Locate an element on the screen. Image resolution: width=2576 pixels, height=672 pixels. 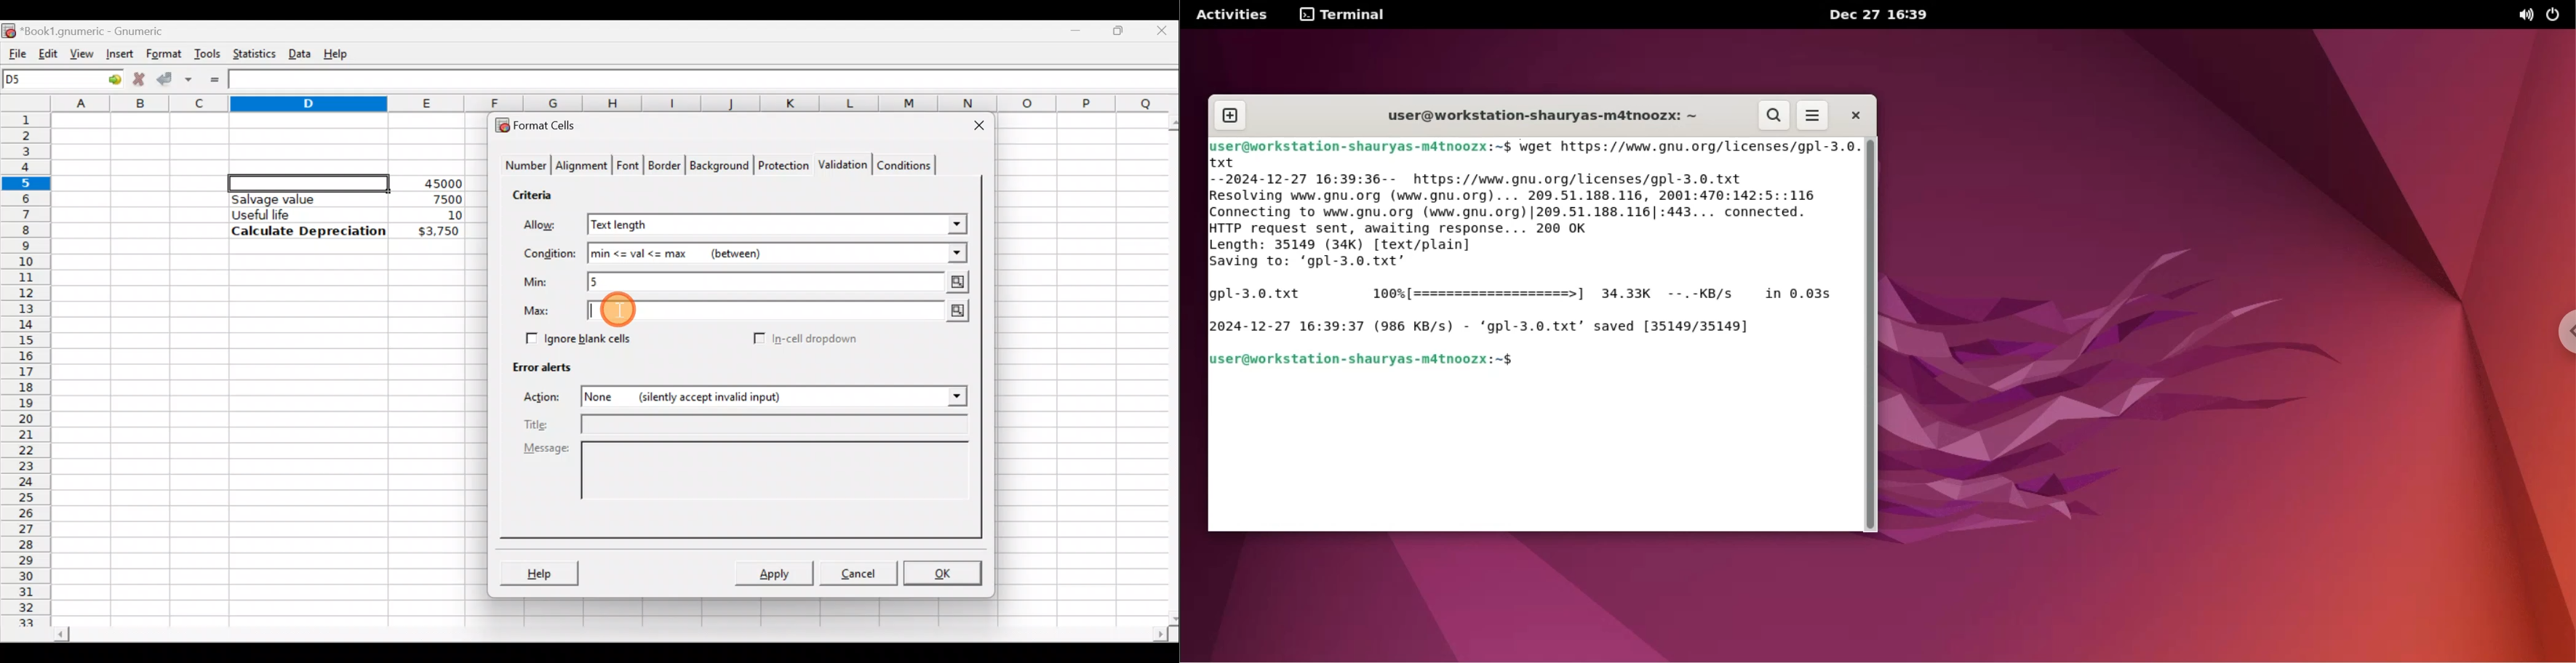
Max is located at coordinates (541, 311).